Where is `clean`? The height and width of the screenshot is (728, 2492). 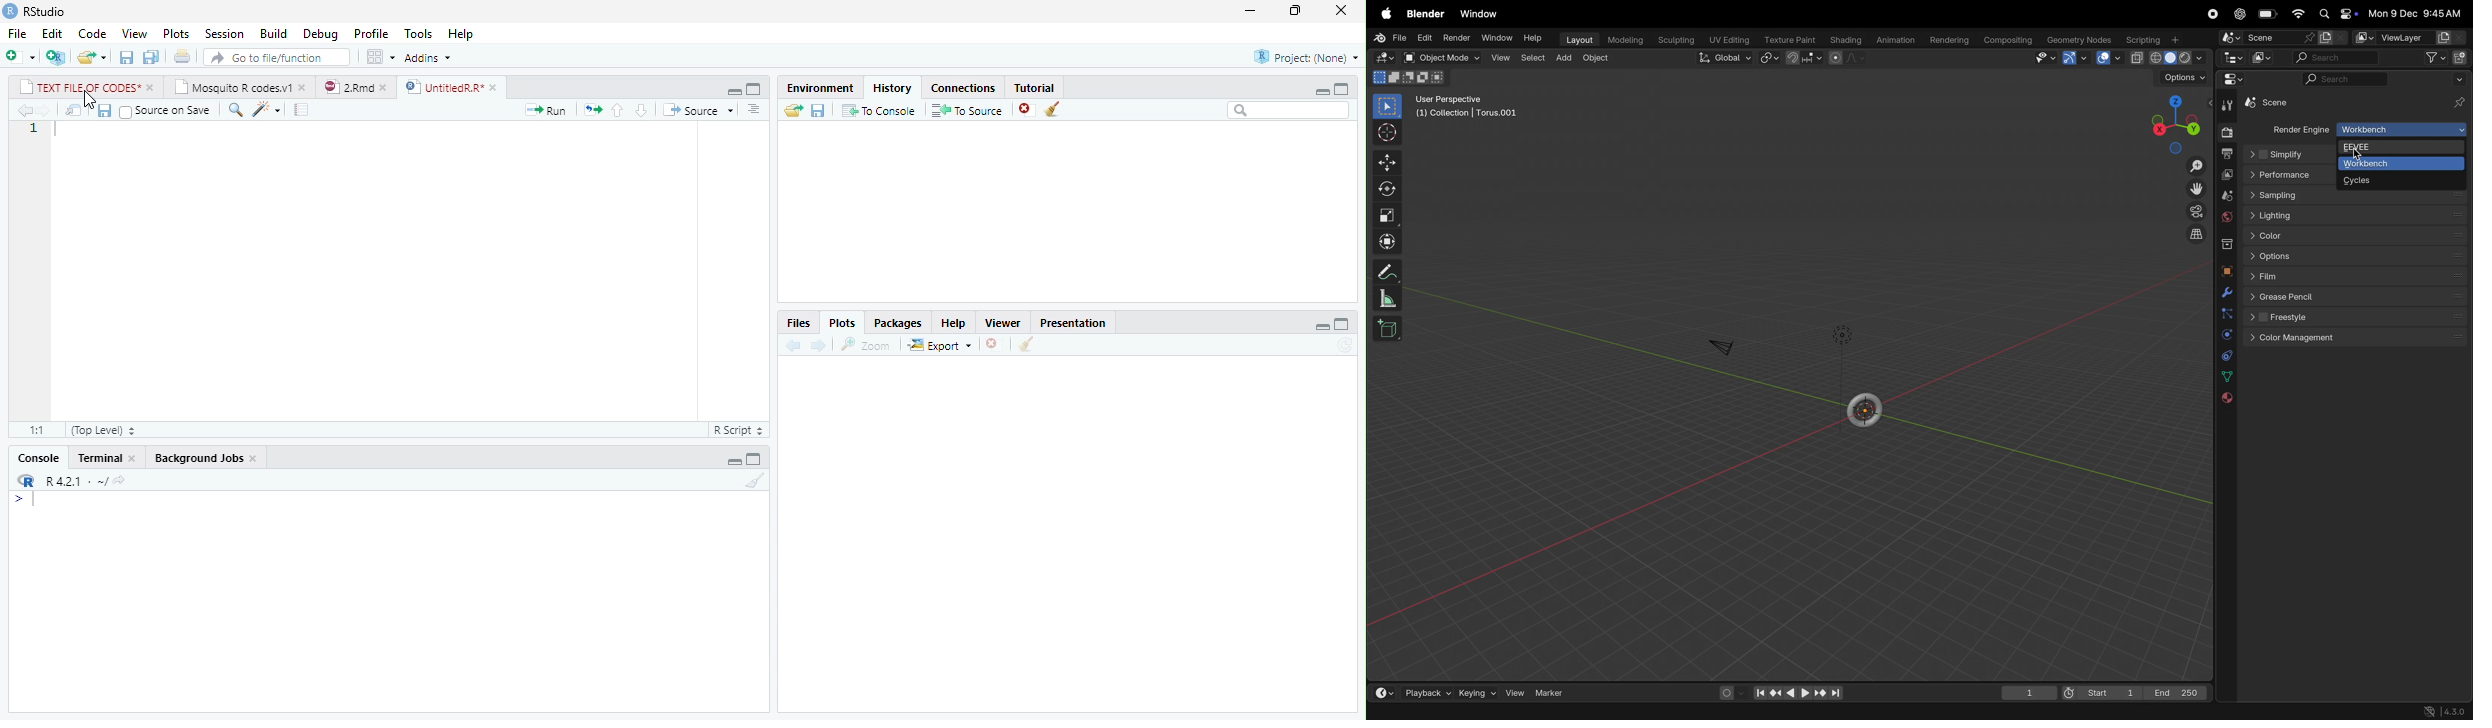
clean is located at coordinates (1027, 344).